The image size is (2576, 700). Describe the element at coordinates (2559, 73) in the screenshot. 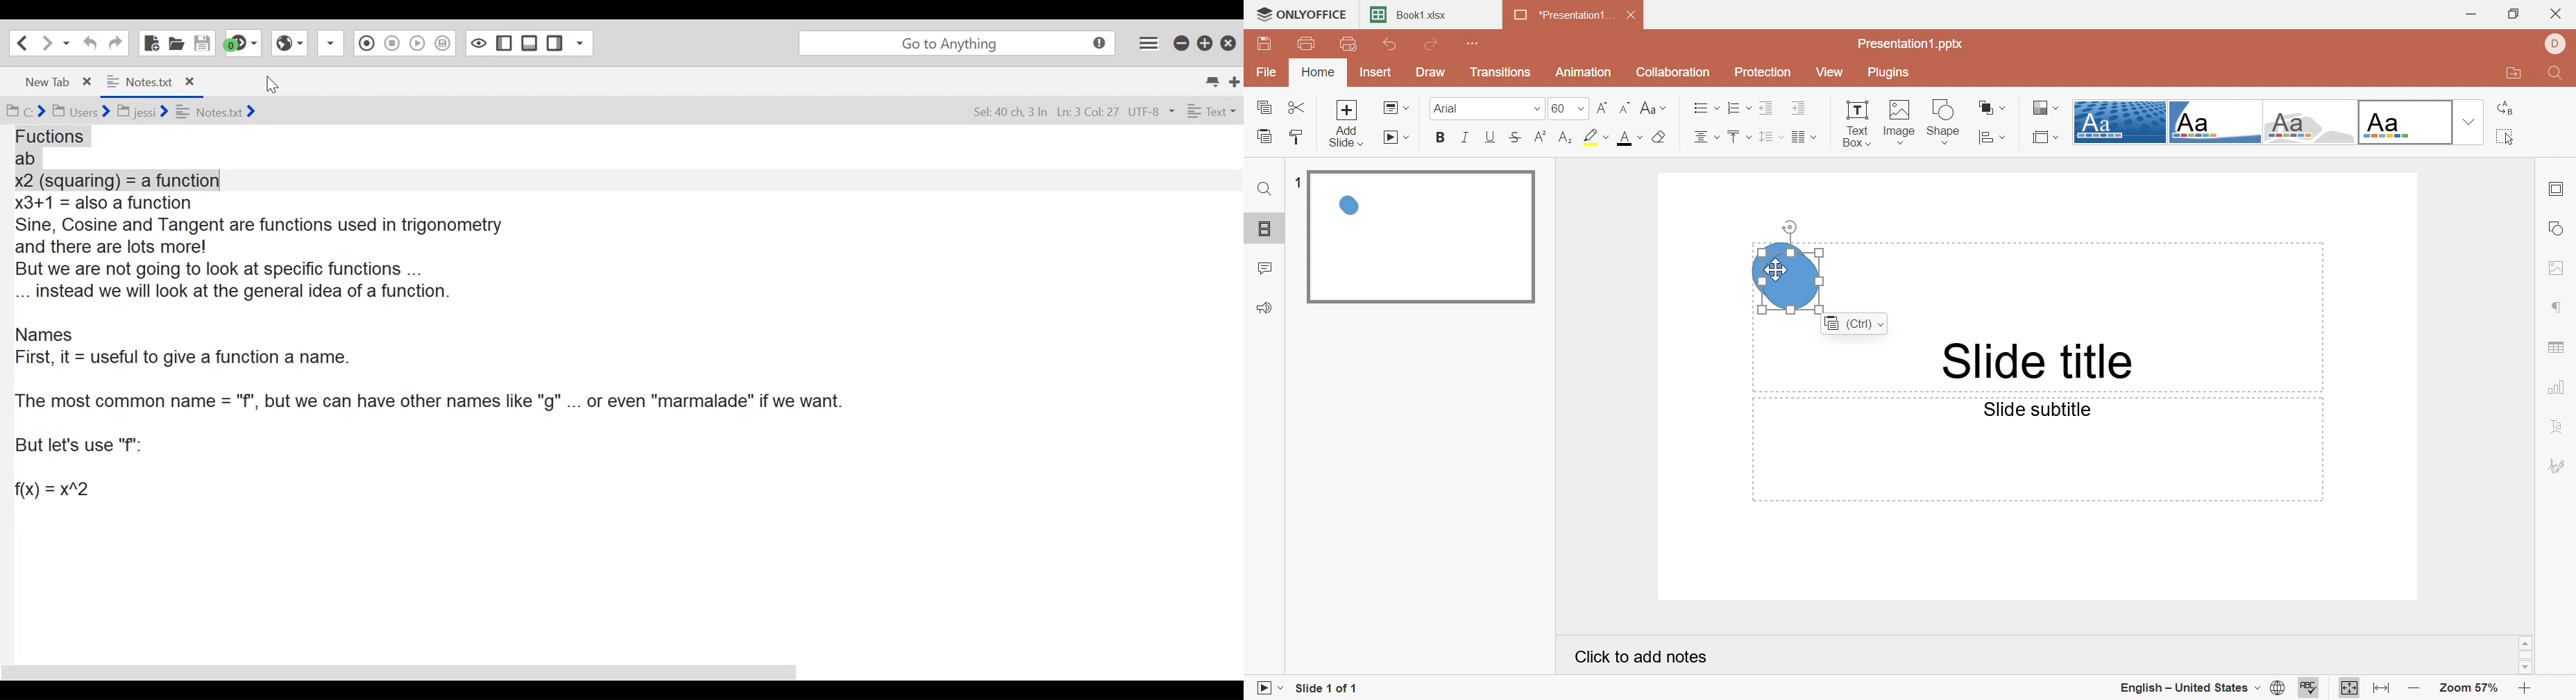

I see `Find` at that location.